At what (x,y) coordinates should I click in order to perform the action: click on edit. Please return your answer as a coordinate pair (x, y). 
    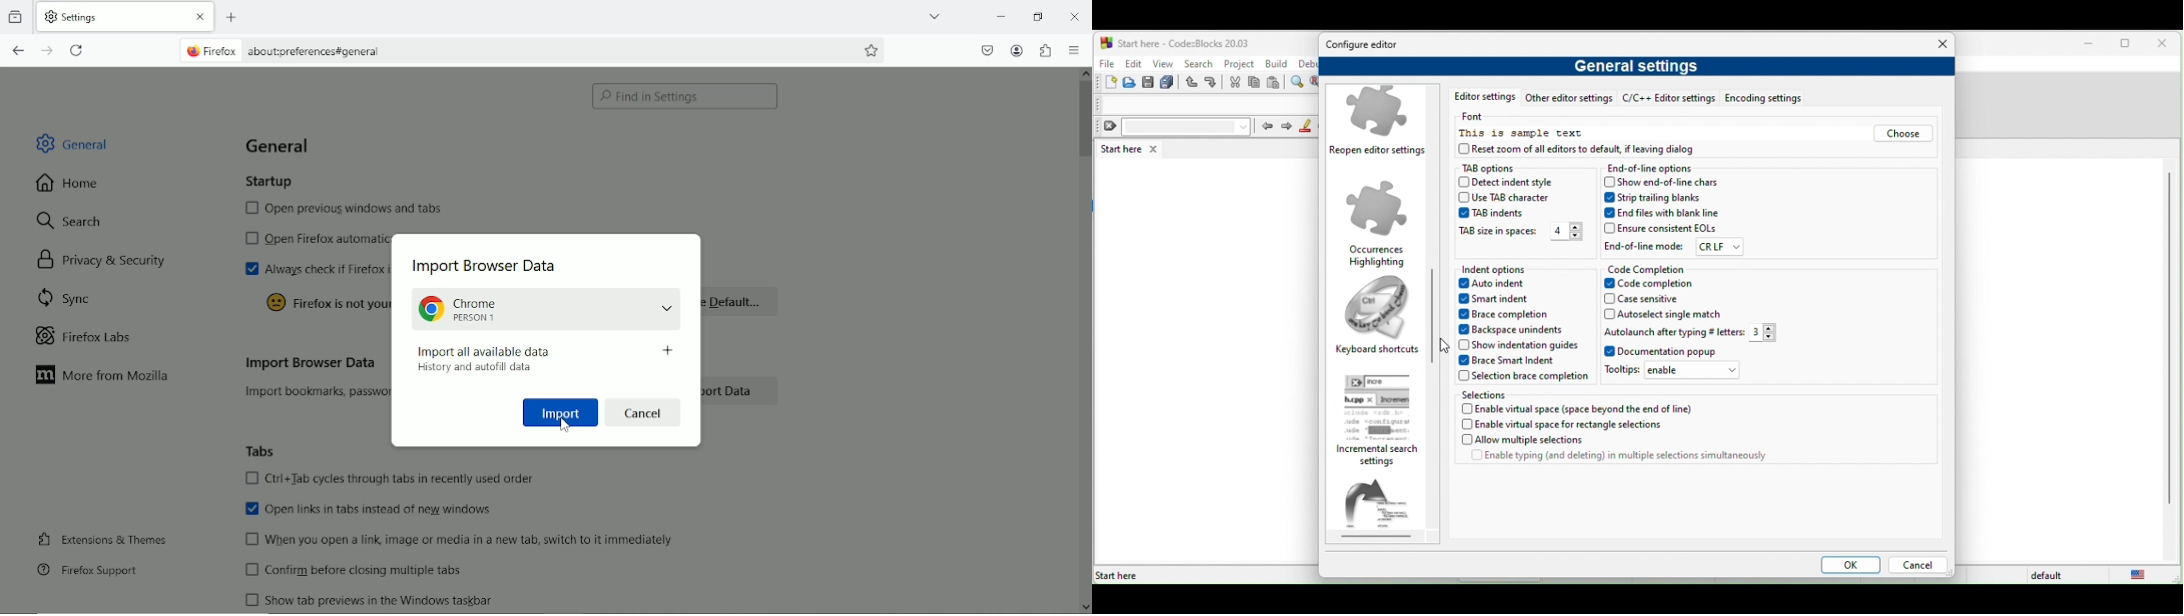
    Looking at the image, I should click on (1133, 63).